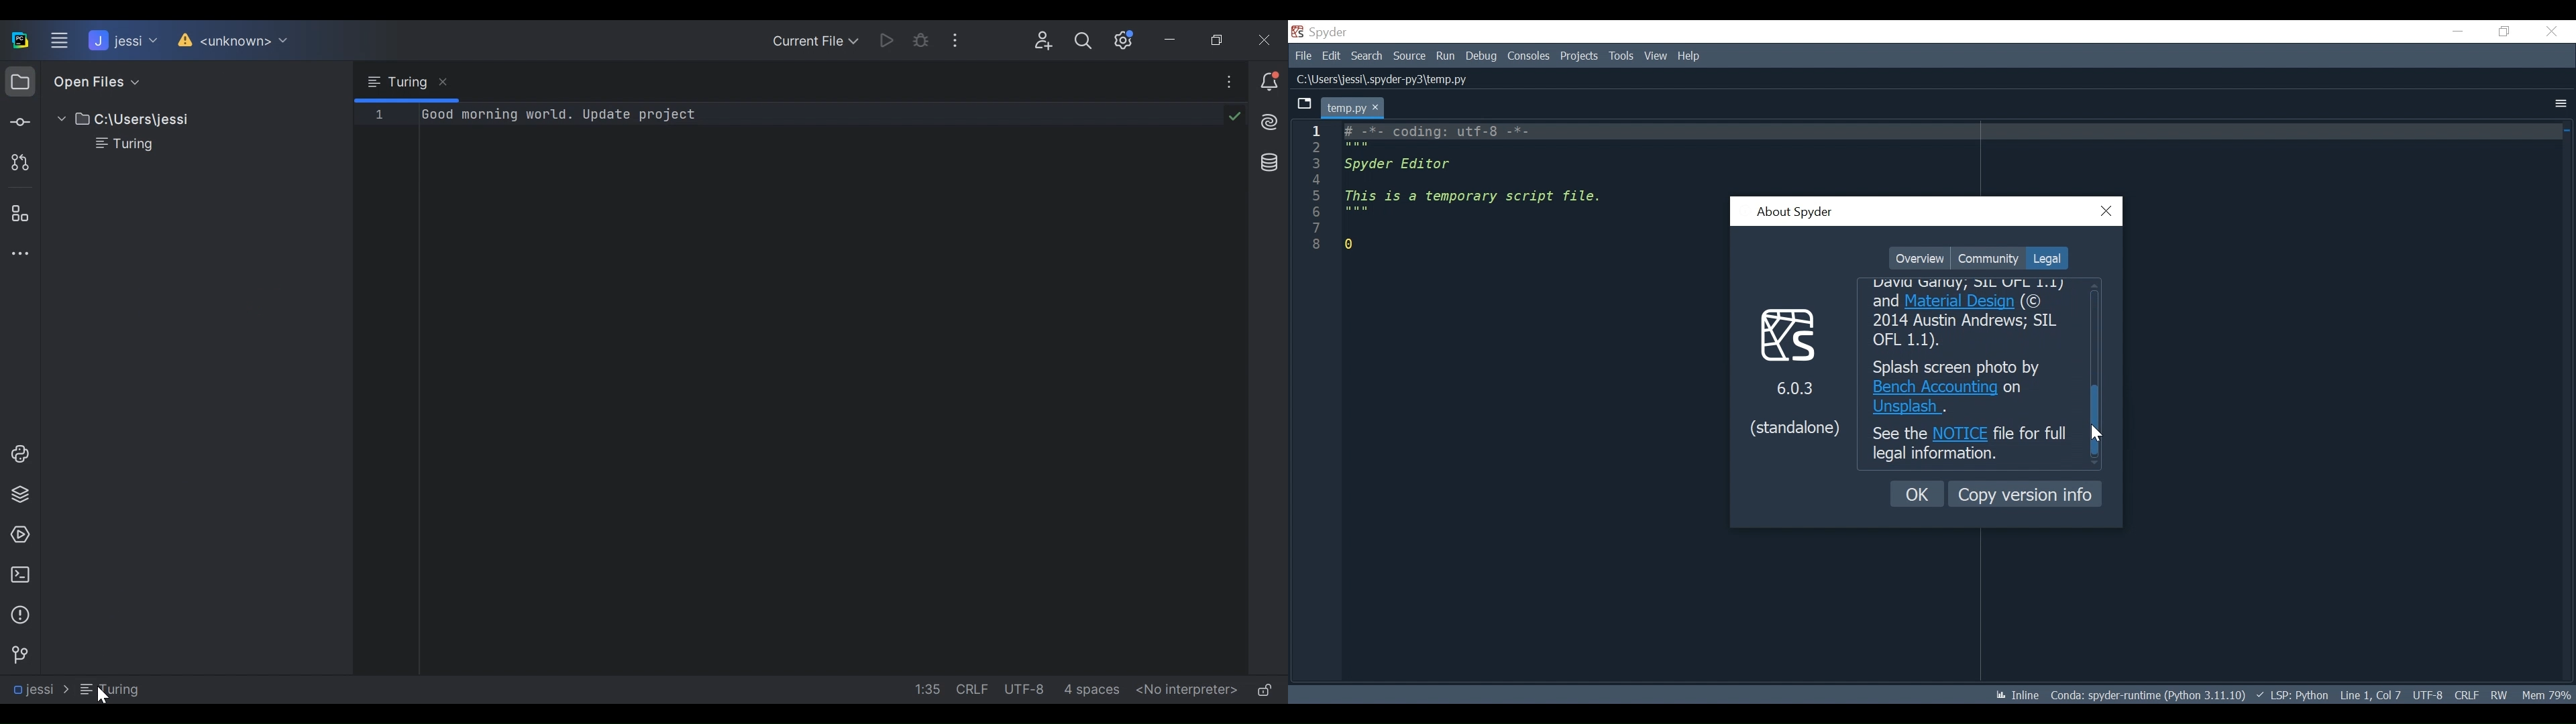 This screenshot has height=728, width=2576. Describe the element at coordinates (2107, 212) in the screenshot. I see `Close` at that location.